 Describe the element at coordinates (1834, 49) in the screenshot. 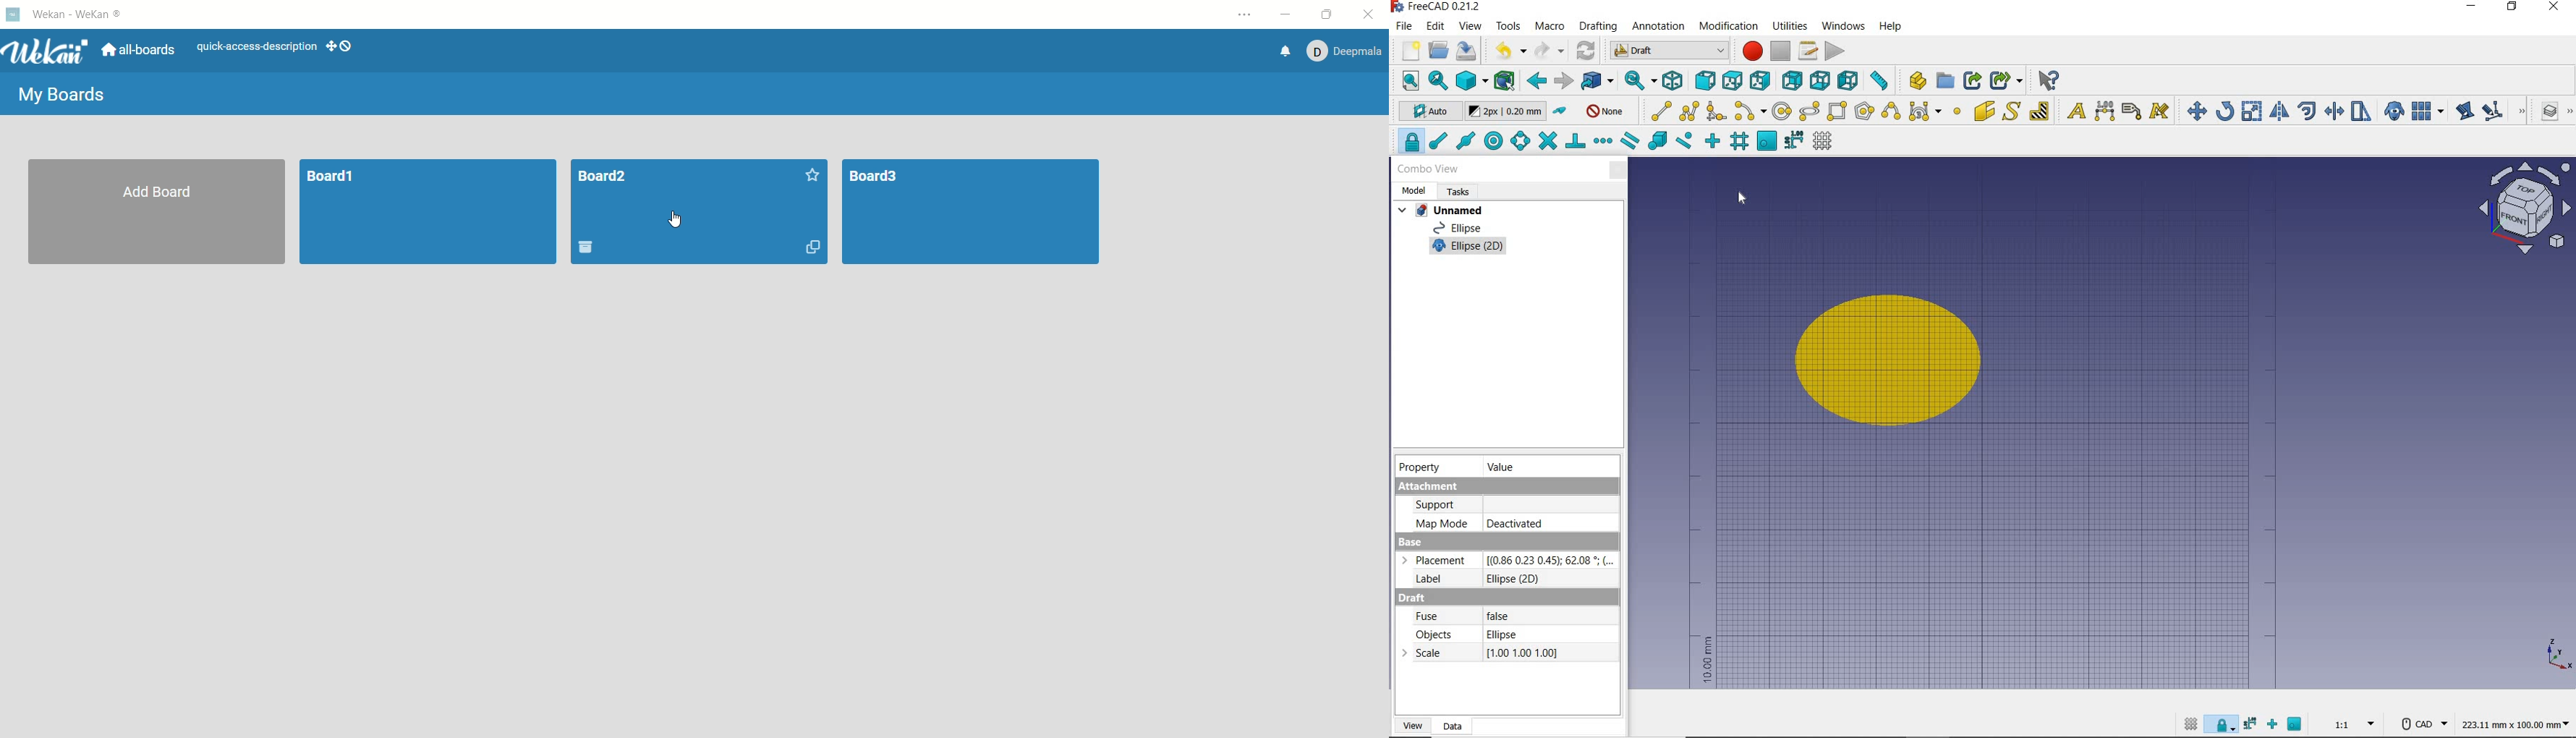

I see `execute macro` at that location.